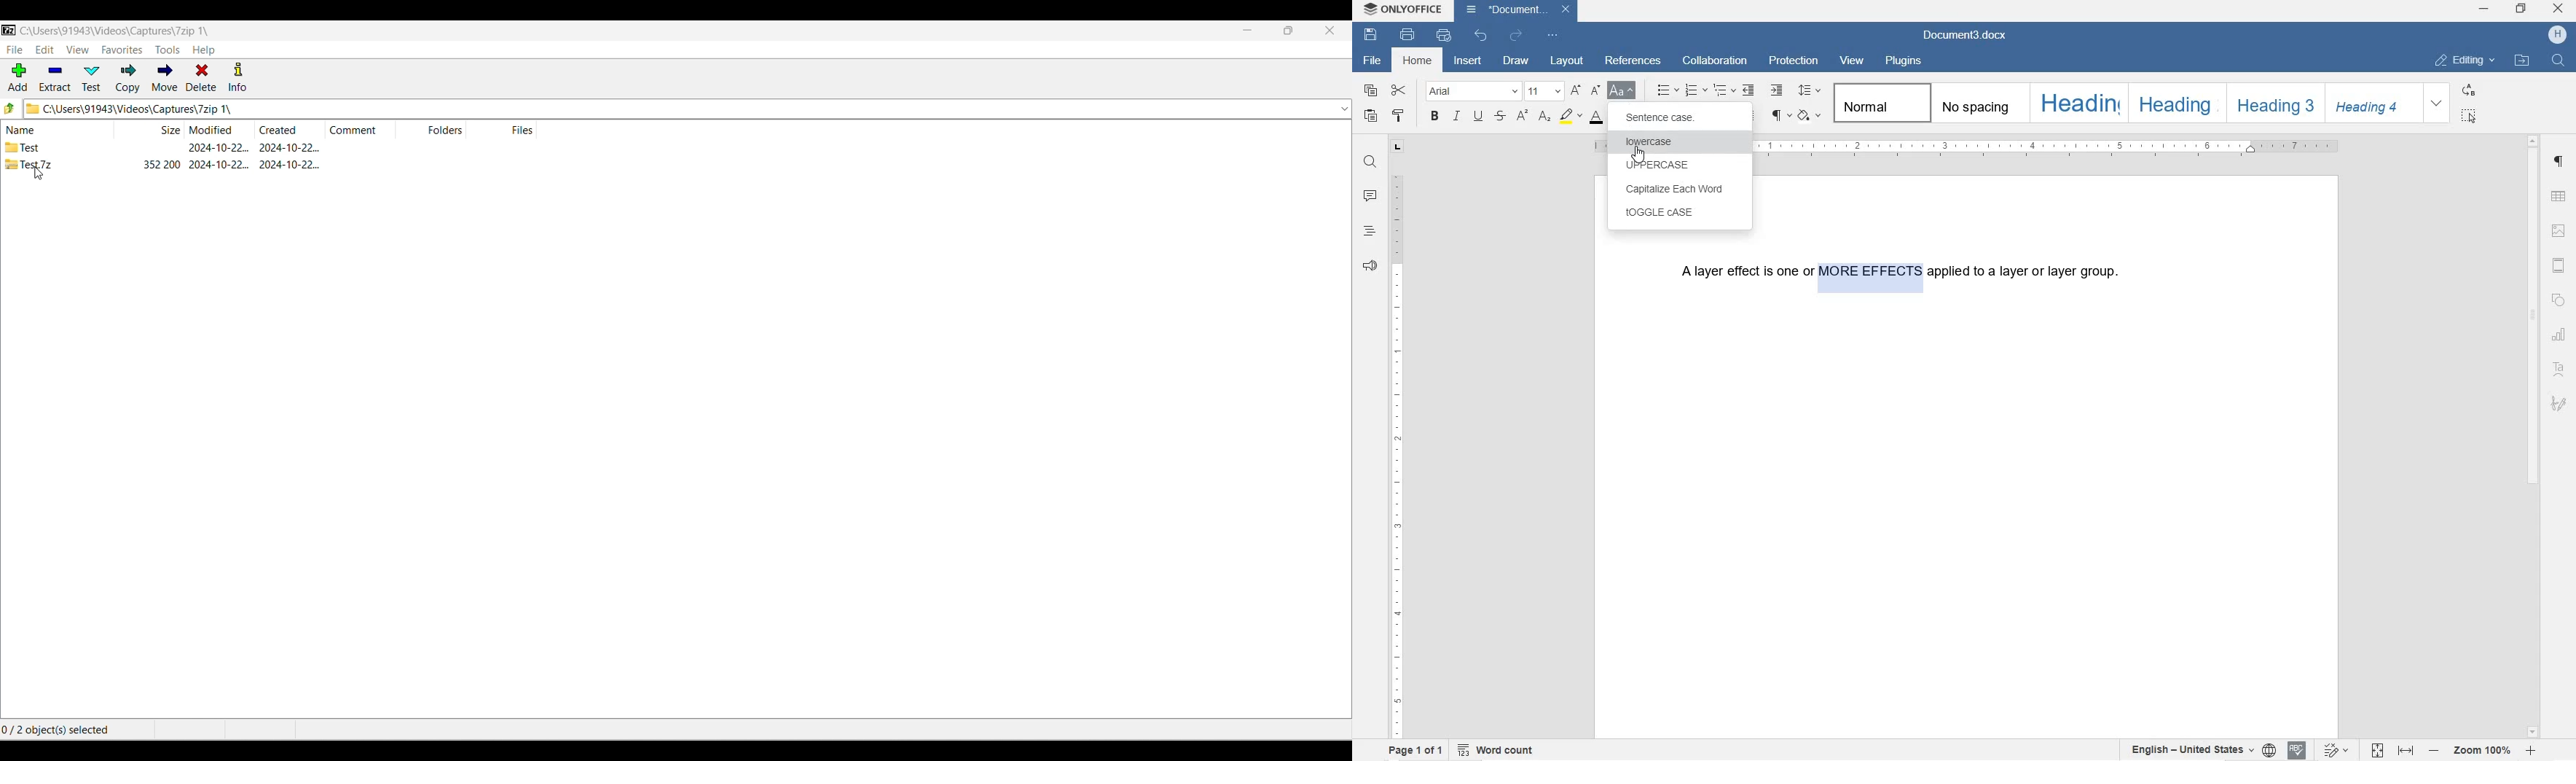 The image size is (2576, 784). What do you see at coordinates (1403, 7) in the screenshot?
I see `SYSTEM NAME` at bounding box center [1403, 7].